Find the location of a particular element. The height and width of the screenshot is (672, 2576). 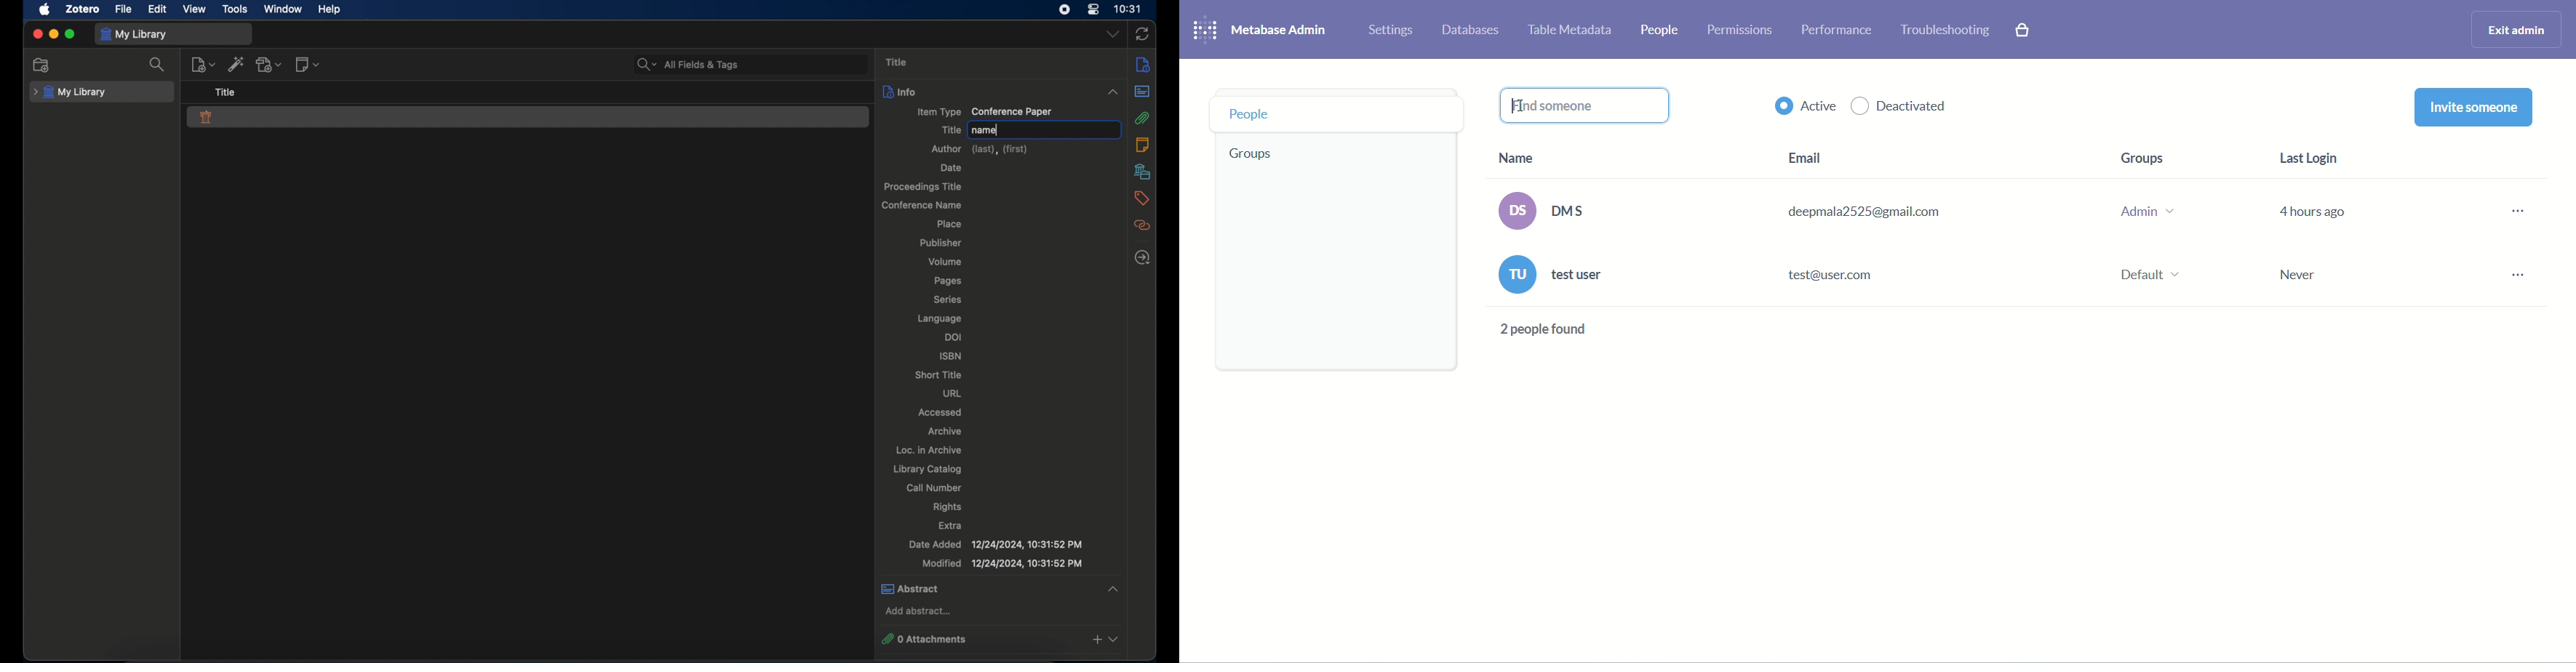

author is located at coordinates (980, 149).